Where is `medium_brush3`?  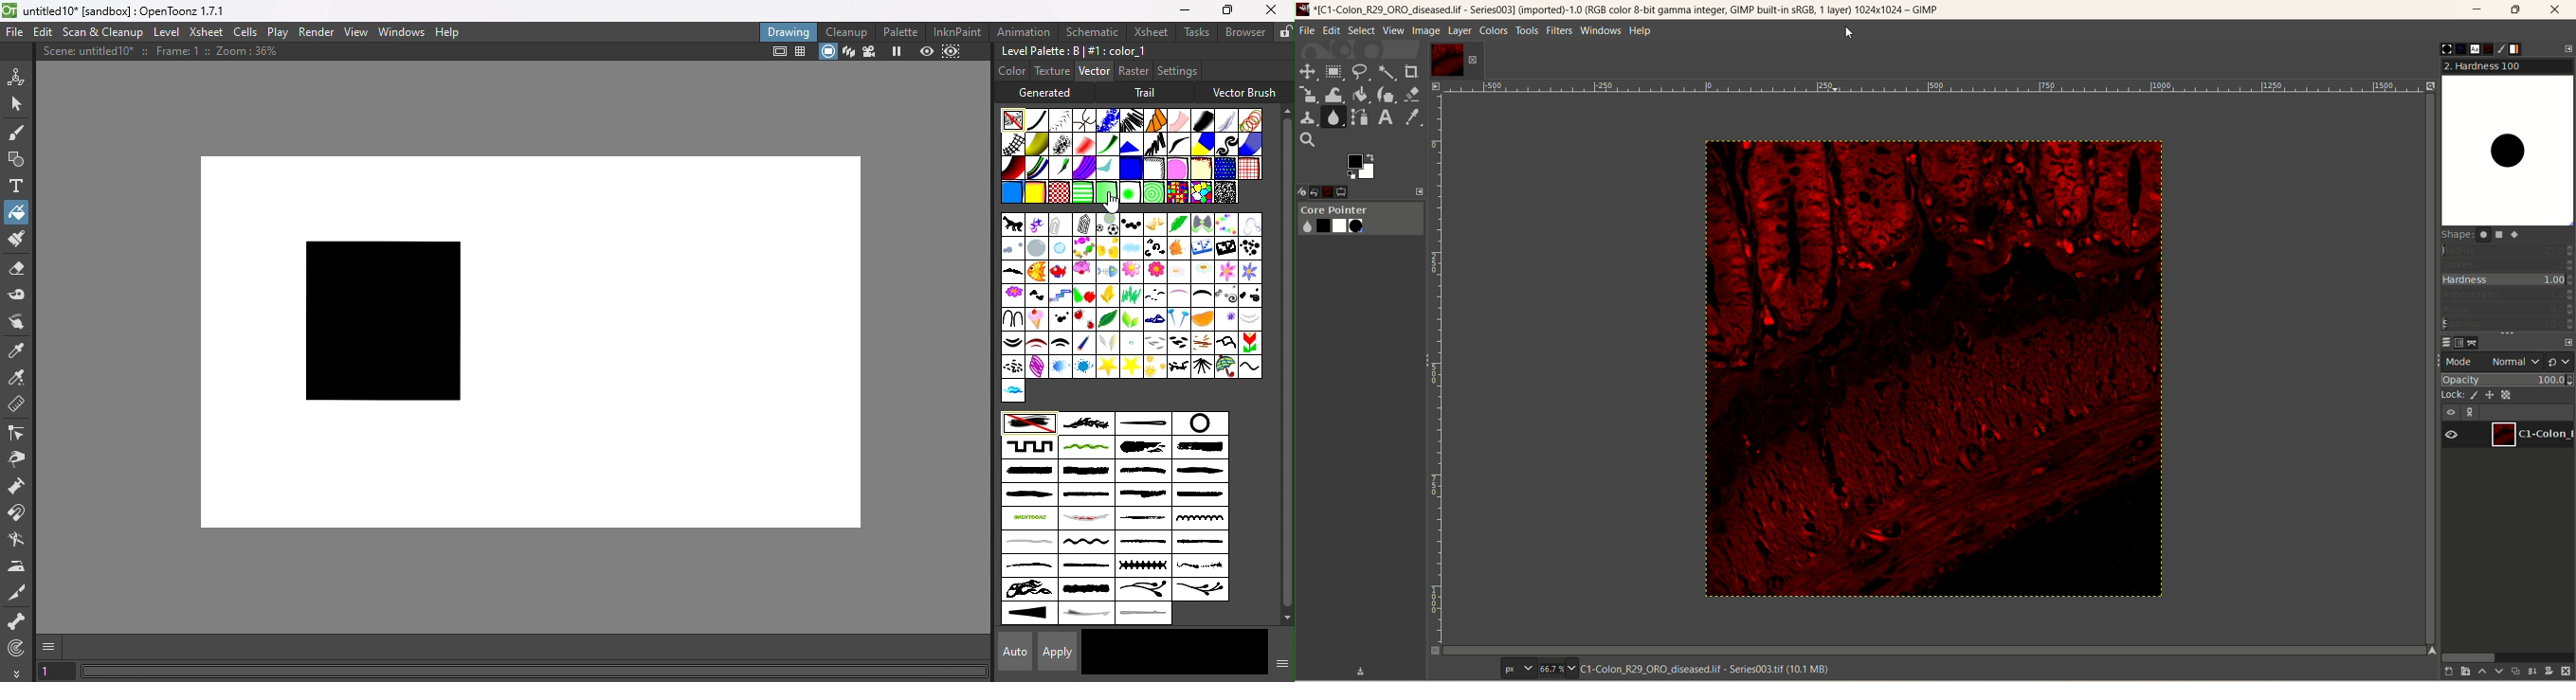
medium_brush3 is located at coordinates (1027, 495).